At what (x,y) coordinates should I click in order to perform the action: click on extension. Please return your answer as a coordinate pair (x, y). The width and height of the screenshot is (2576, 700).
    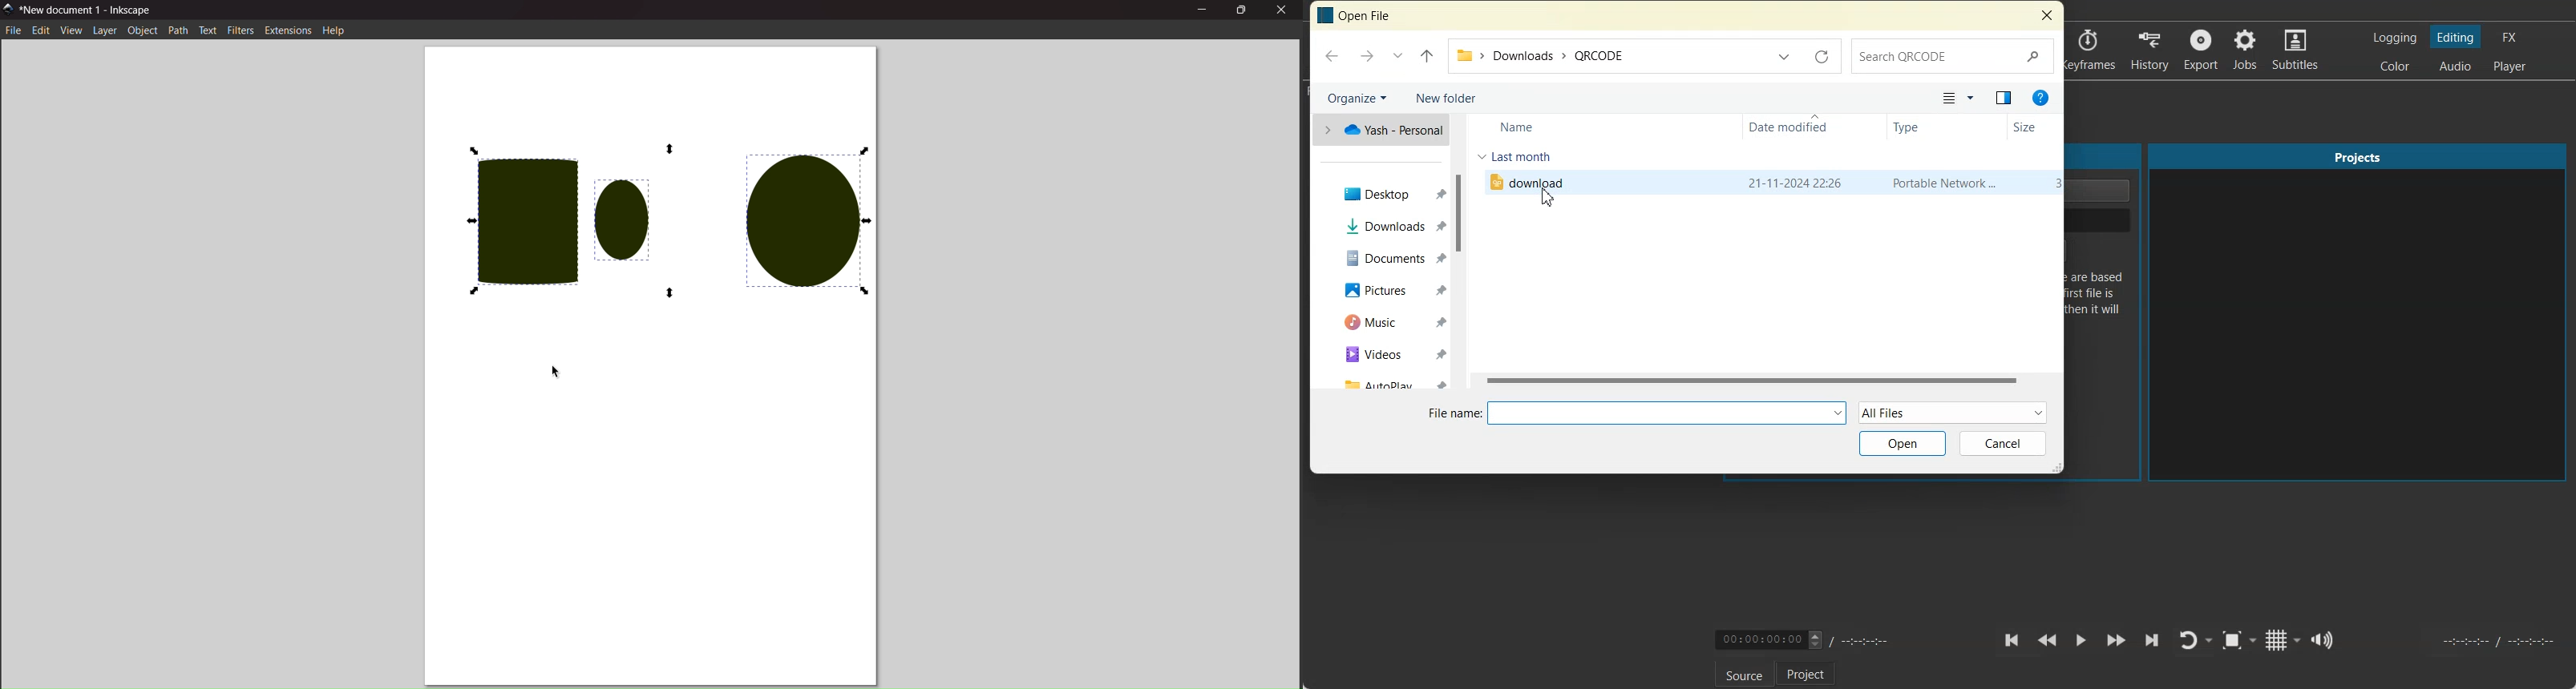
    Looking at the image, I should click on (288, 30).